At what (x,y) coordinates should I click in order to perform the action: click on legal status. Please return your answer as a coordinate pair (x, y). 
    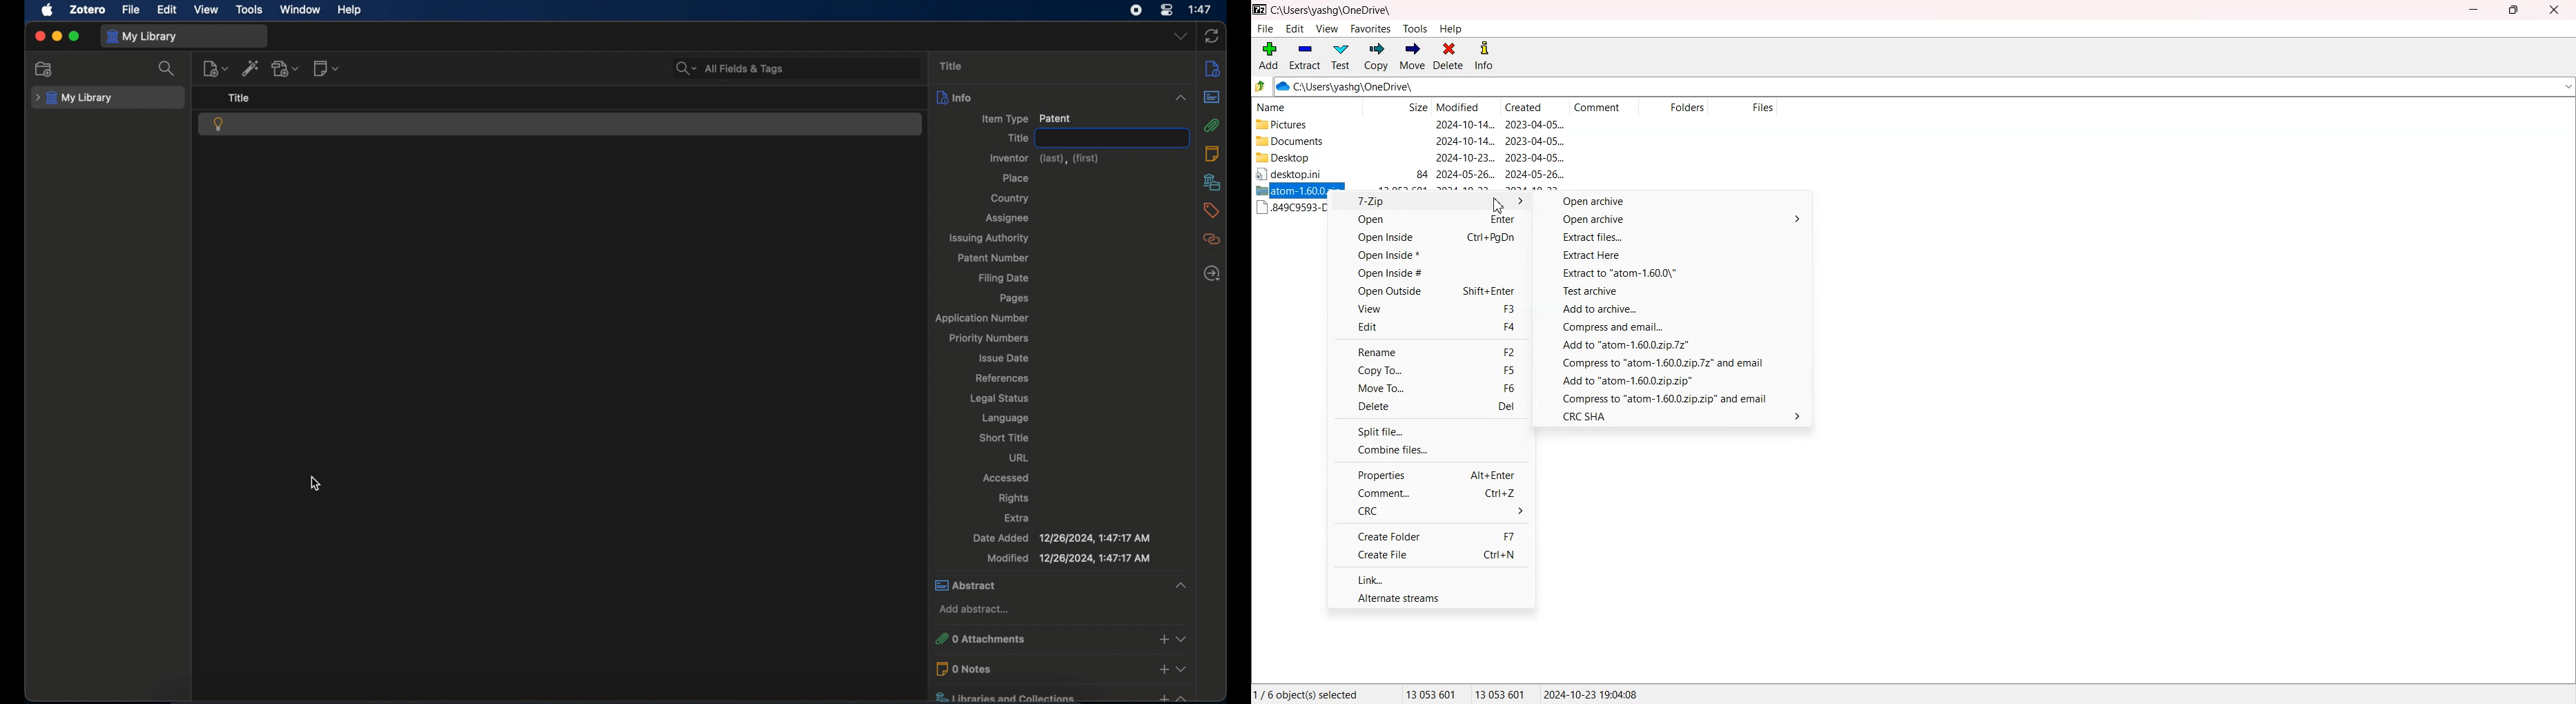
    Looking at the image, I should click on (1000, 398).